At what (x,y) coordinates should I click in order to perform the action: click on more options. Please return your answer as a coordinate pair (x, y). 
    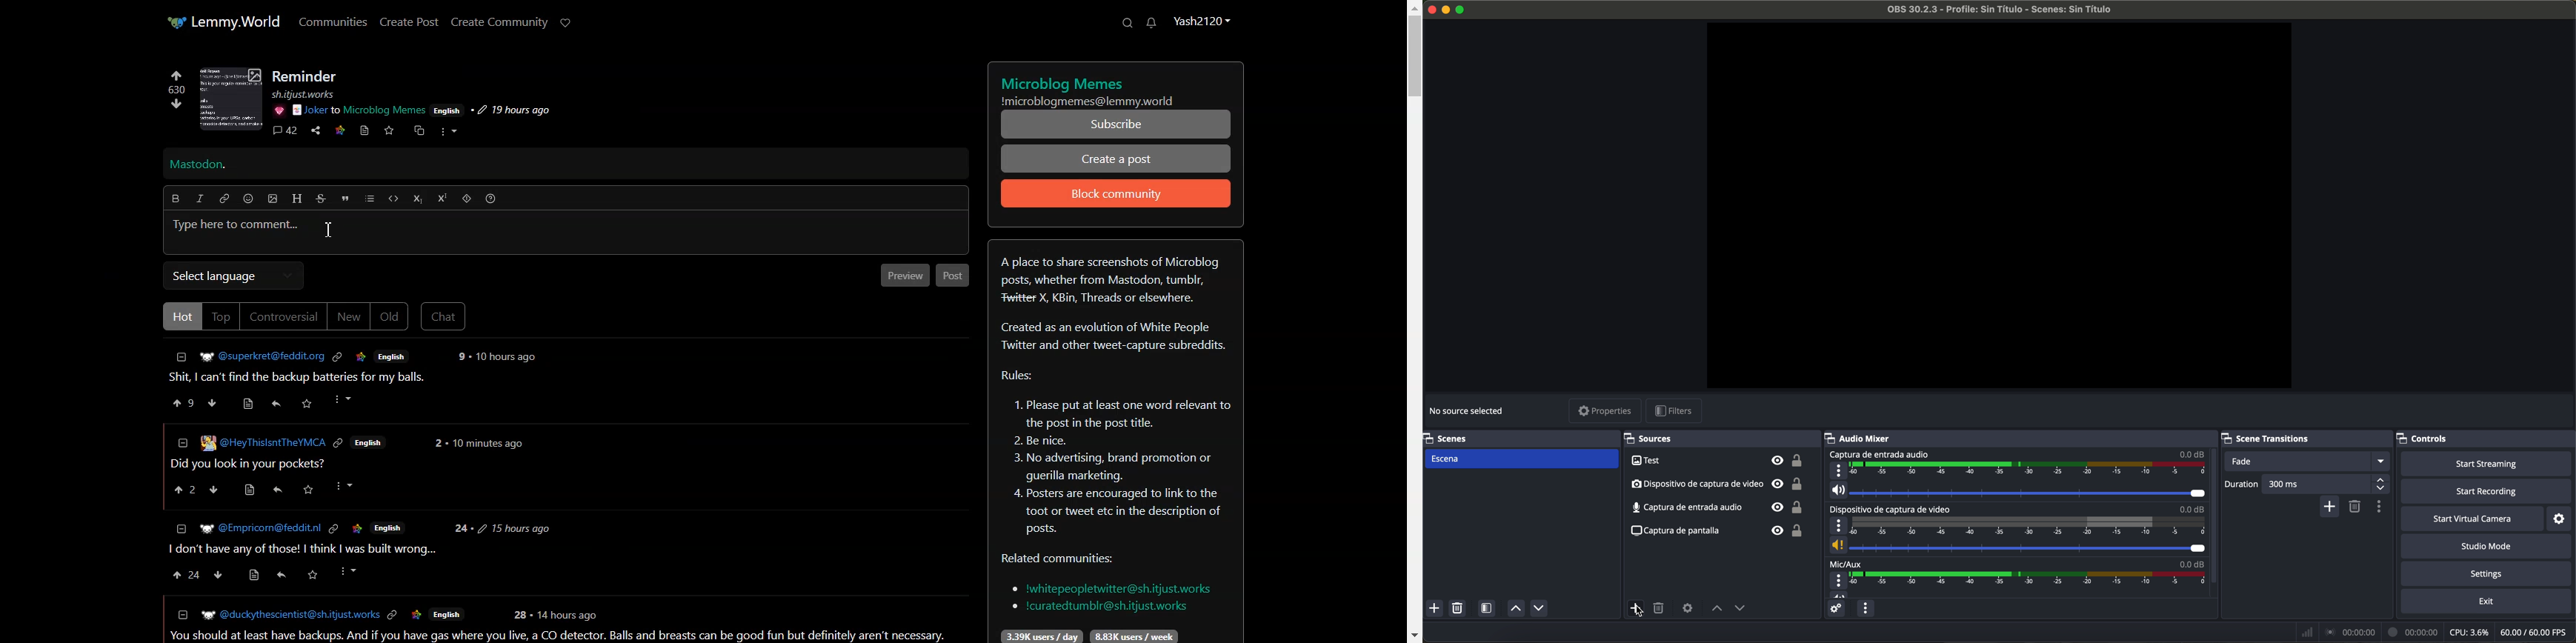
    Looking at the image, I should click on (1837, 471).